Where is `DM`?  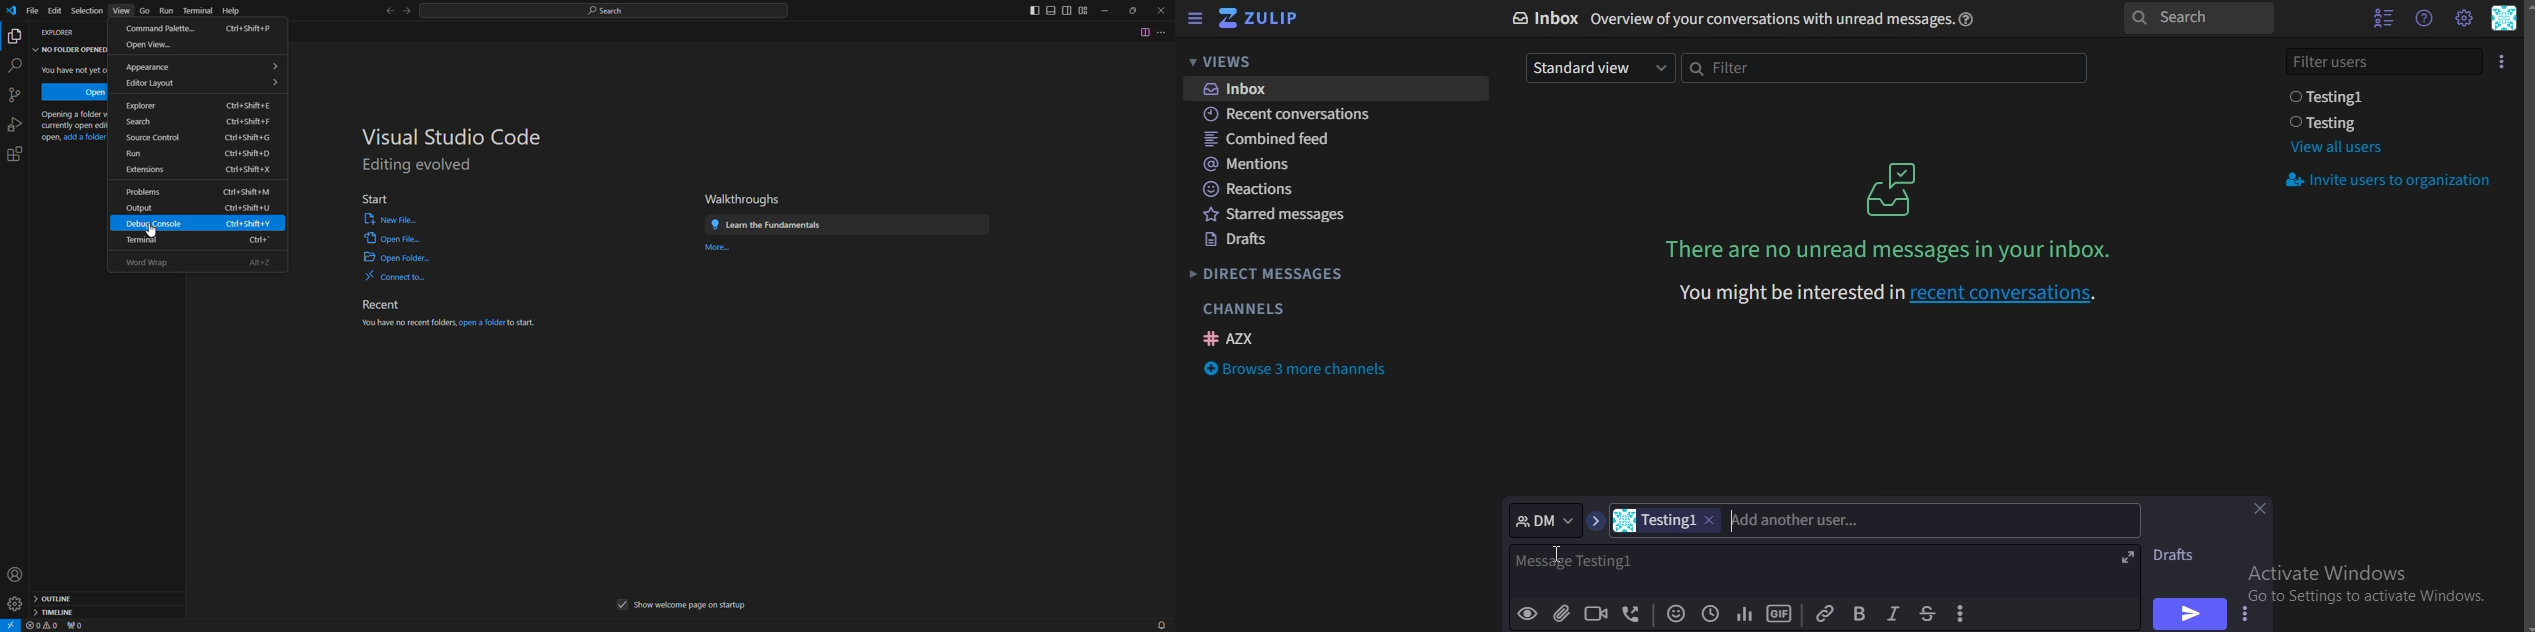
DM is located at coordinates (1546, 519).